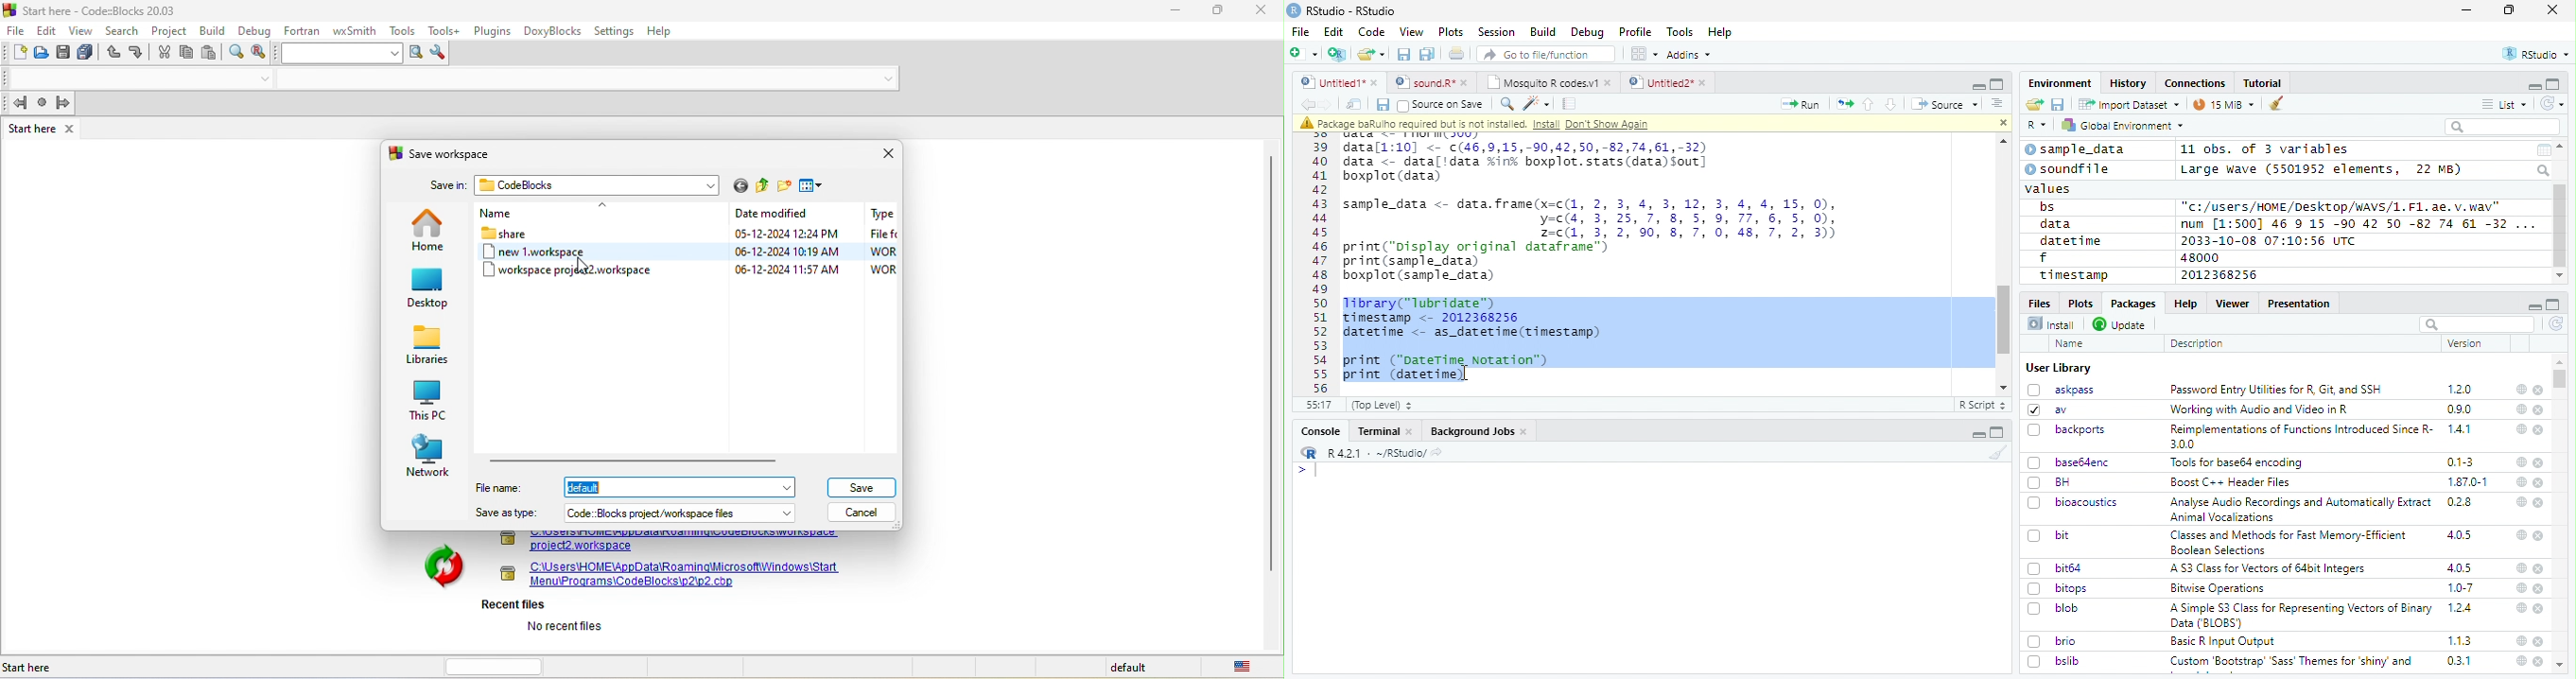 The height and width of the screenshot is (700, 2576). Describe the element at coordinates (2303, 615) in the screenshot. I see `A Simple S3 Class for Representing Vectors of Binary
Data (BLOBS)` at that location.